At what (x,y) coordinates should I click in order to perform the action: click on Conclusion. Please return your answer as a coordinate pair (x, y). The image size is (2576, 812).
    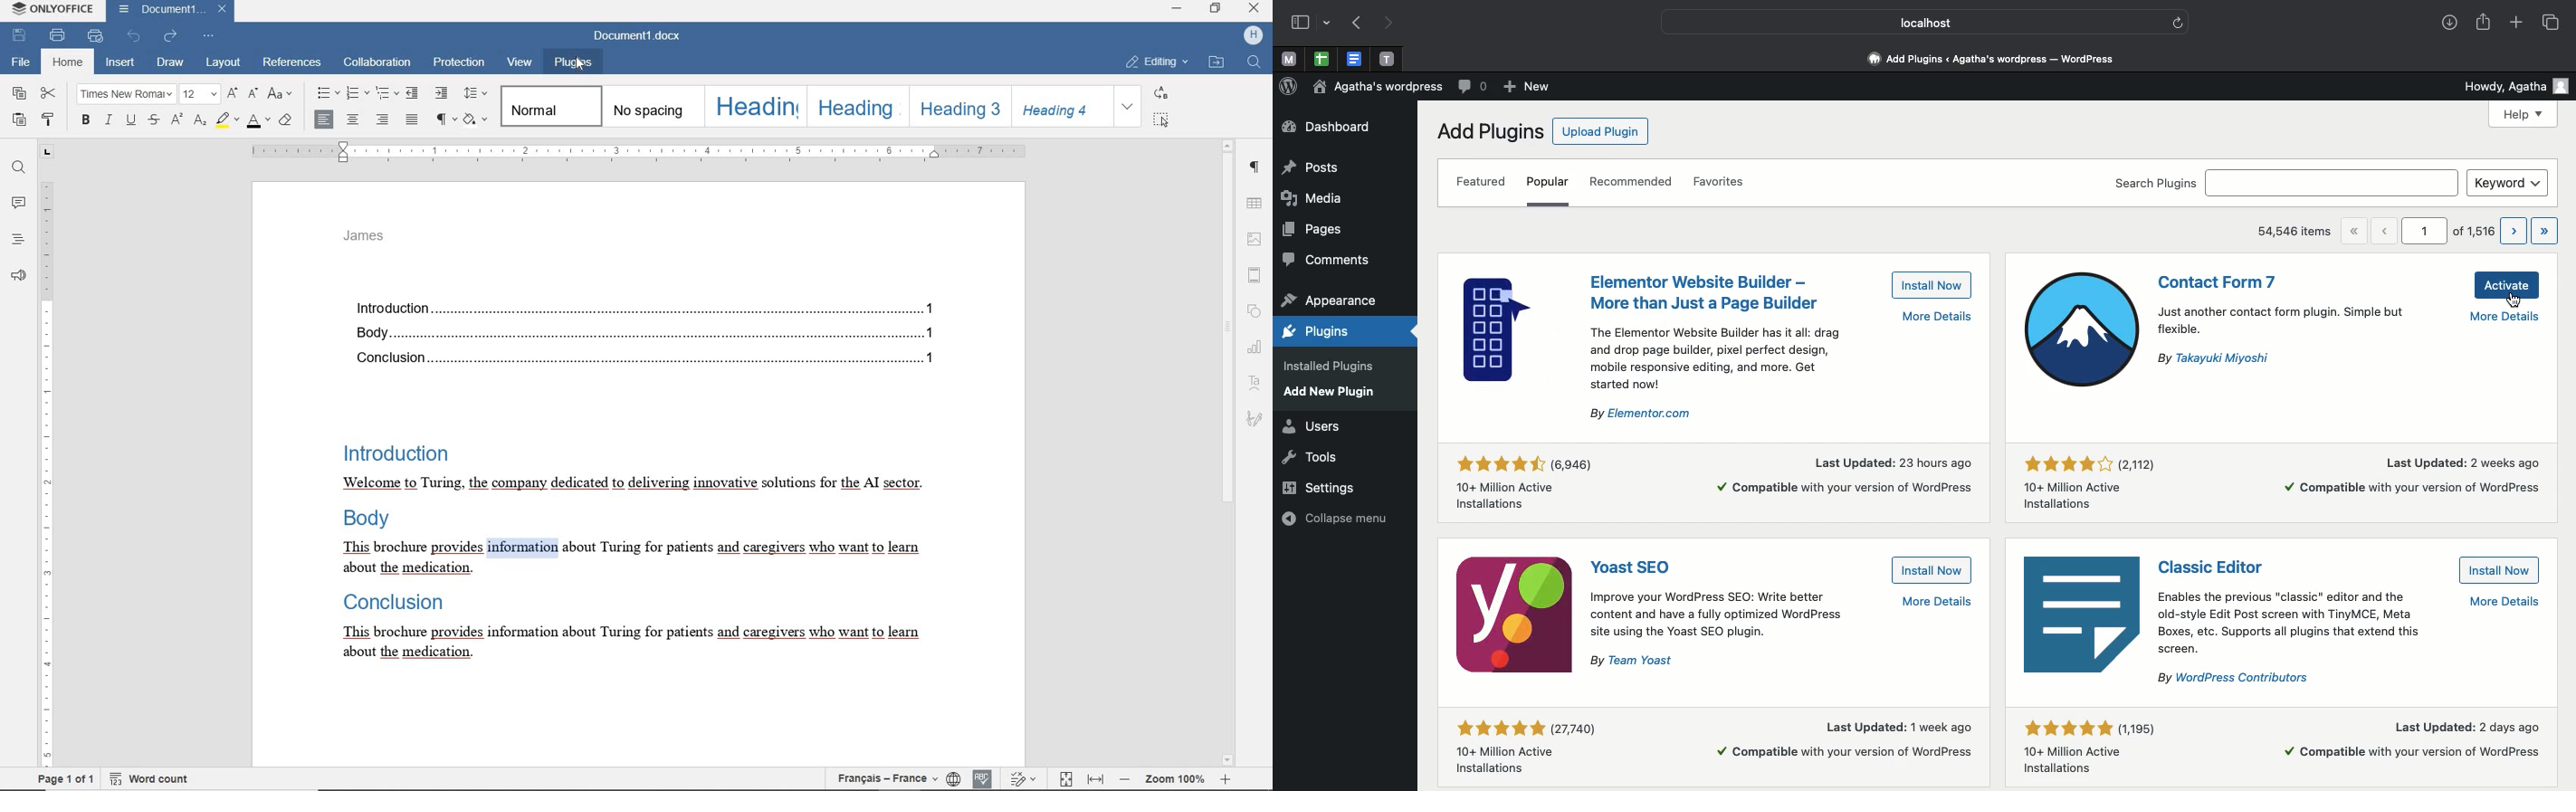
    Looking at the image, I should click on (389, 603).